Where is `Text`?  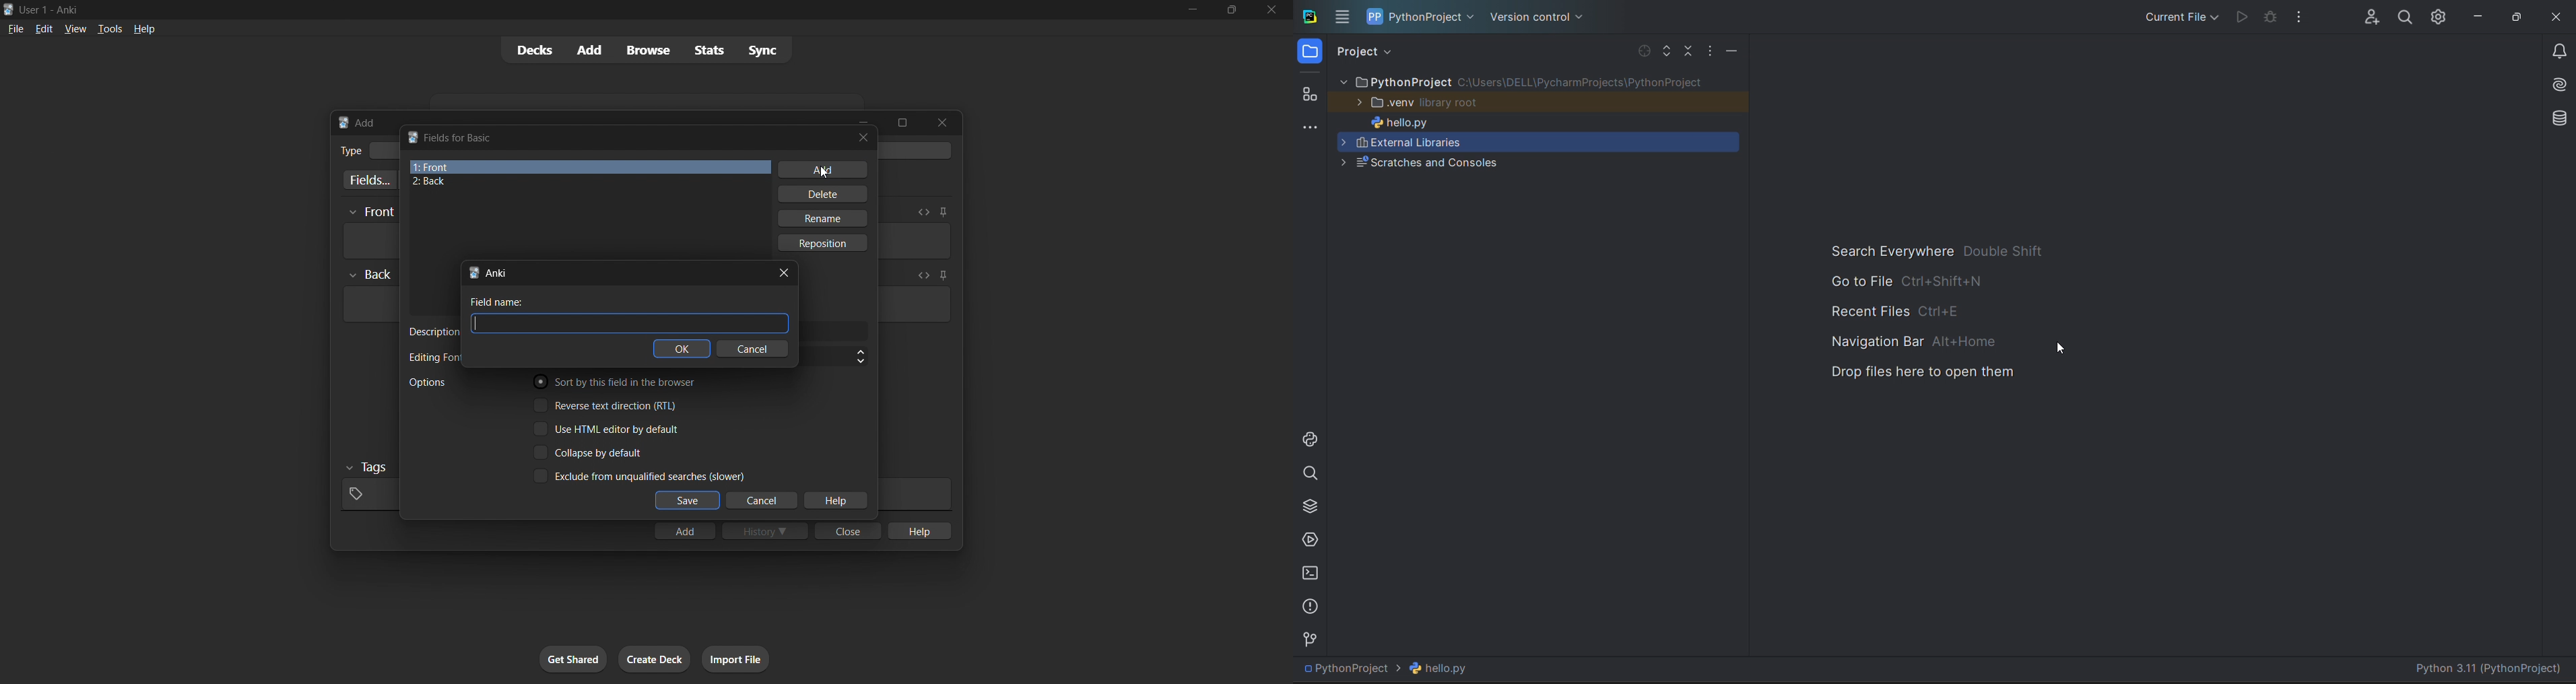
Text is located at coordinates (432, 357).